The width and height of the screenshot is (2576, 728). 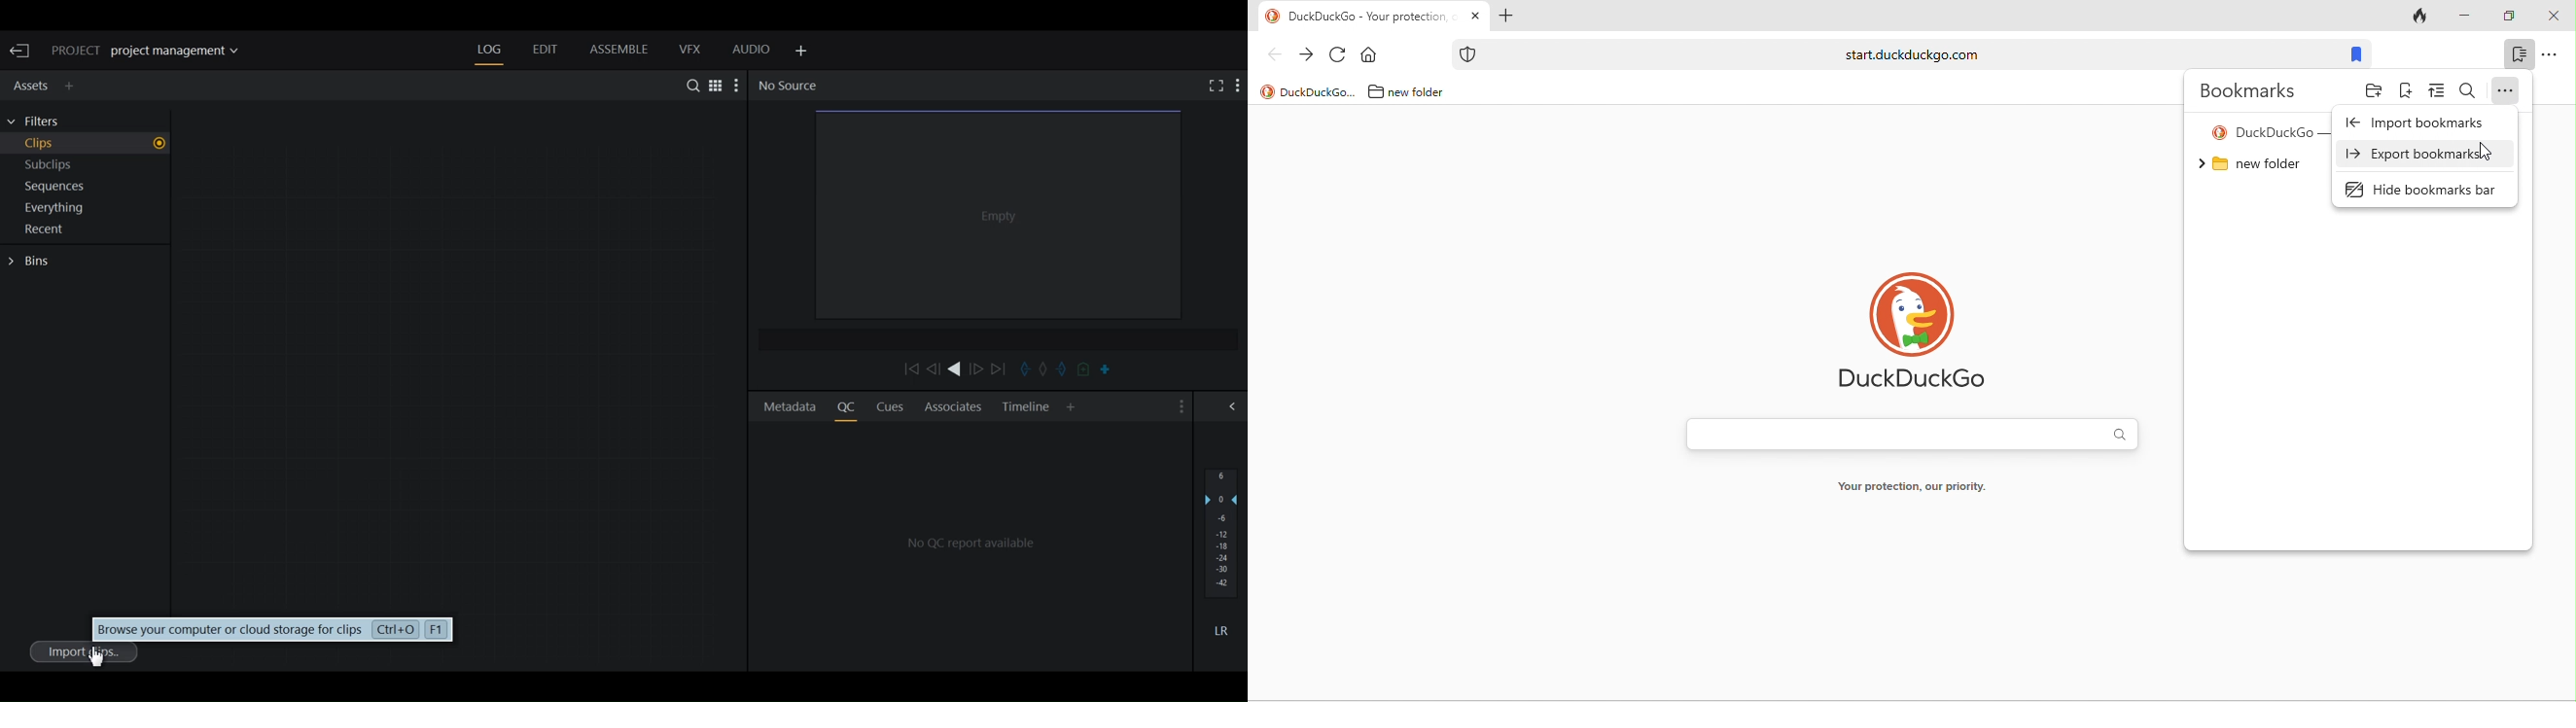 I want to click on Filters, so click(x=40, y=122).